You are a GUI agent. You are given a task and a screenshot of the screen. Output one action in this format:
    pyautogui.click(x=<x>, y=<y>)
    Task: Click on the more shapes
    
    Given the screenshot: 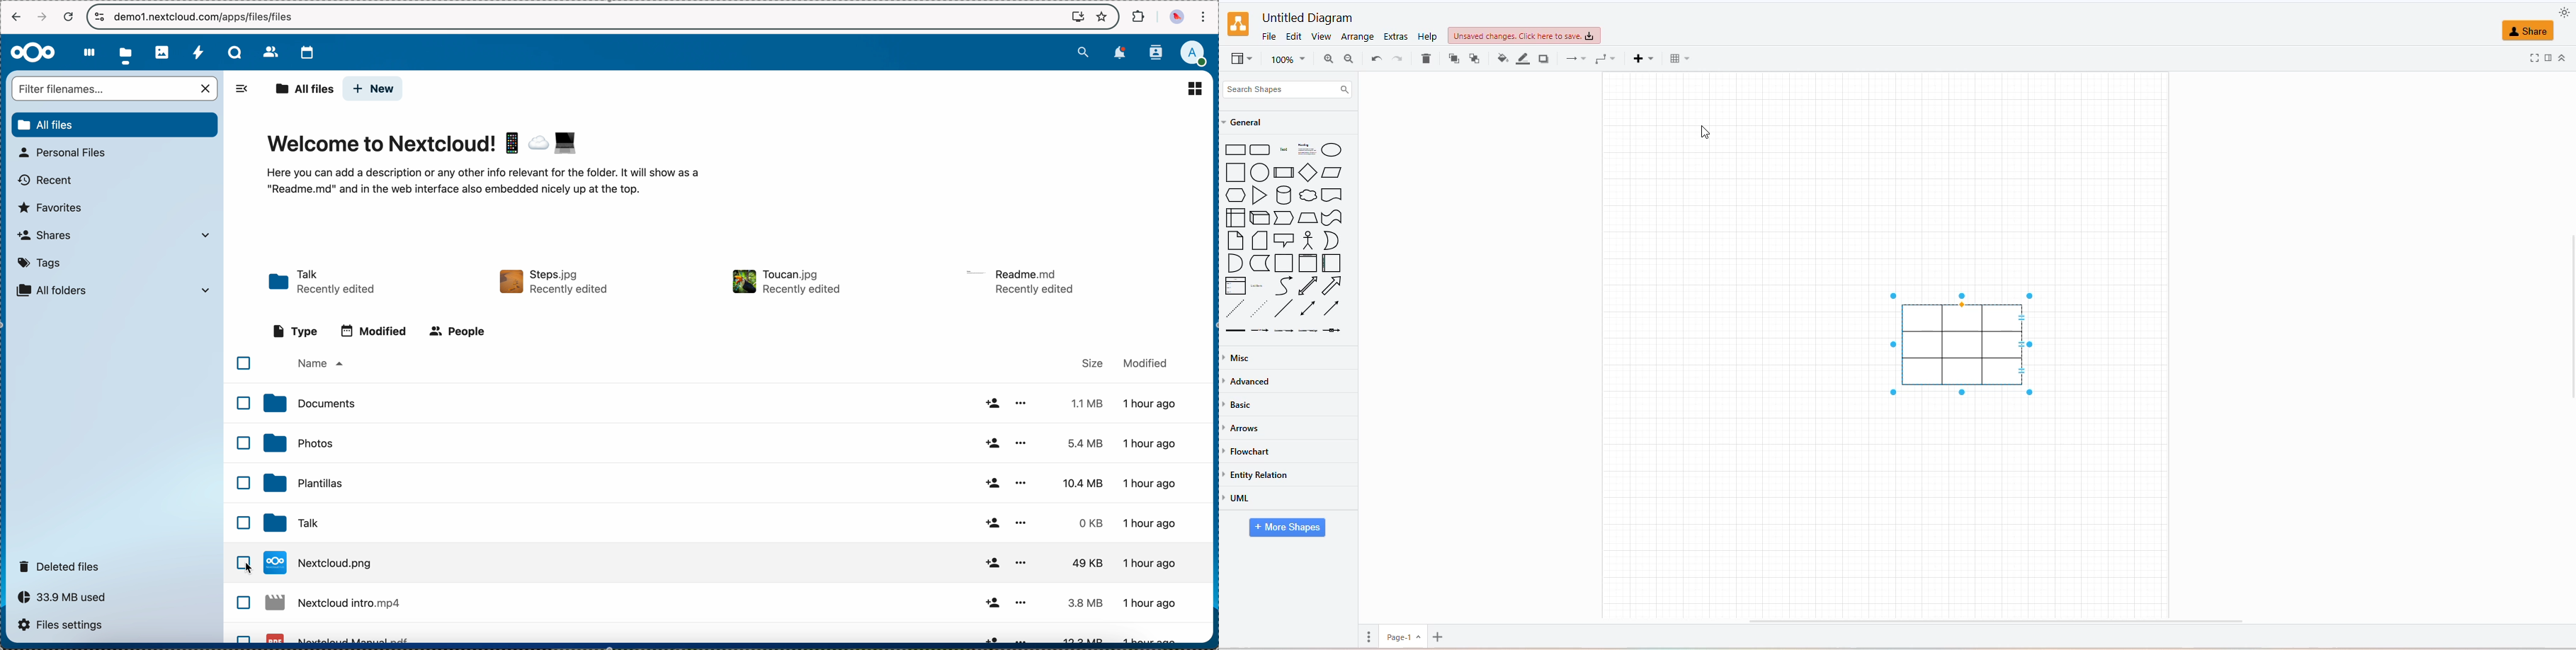 What is the action you would take?
    pyautogui.click(x=1288, y=529)
    